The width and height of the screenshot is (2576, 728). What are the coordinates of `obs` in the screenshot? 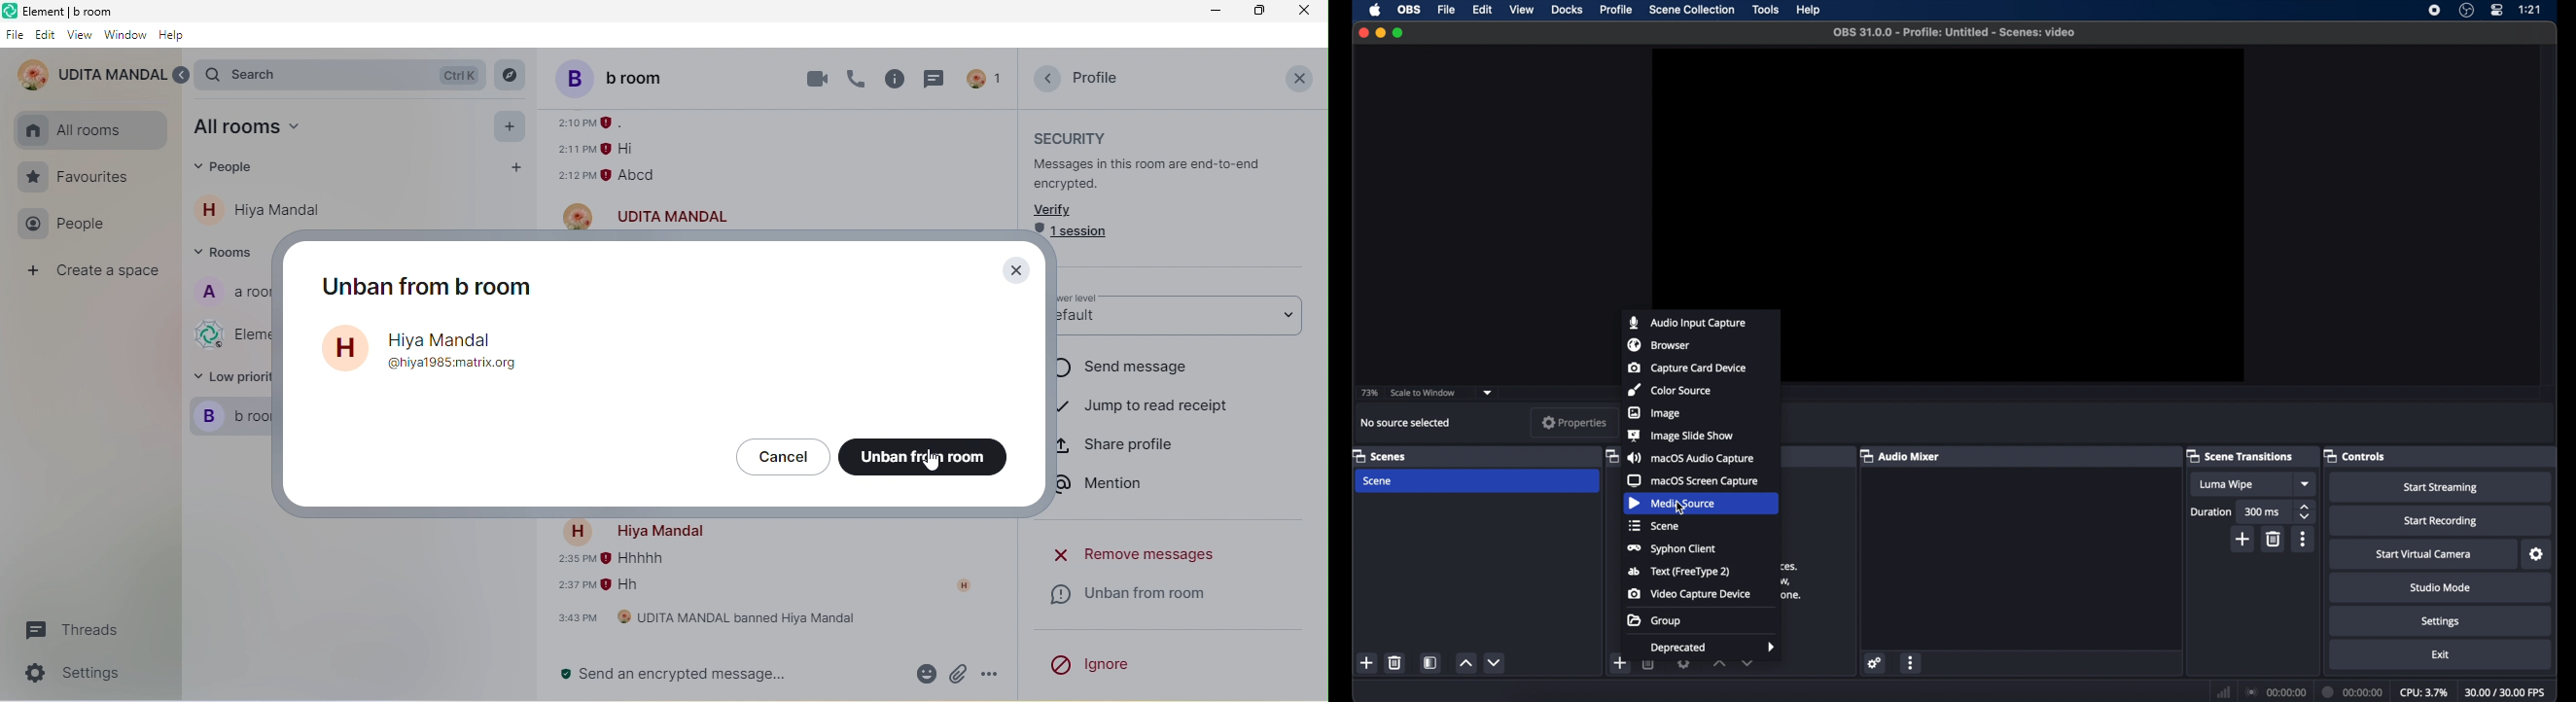 It's located at (1410, 10).